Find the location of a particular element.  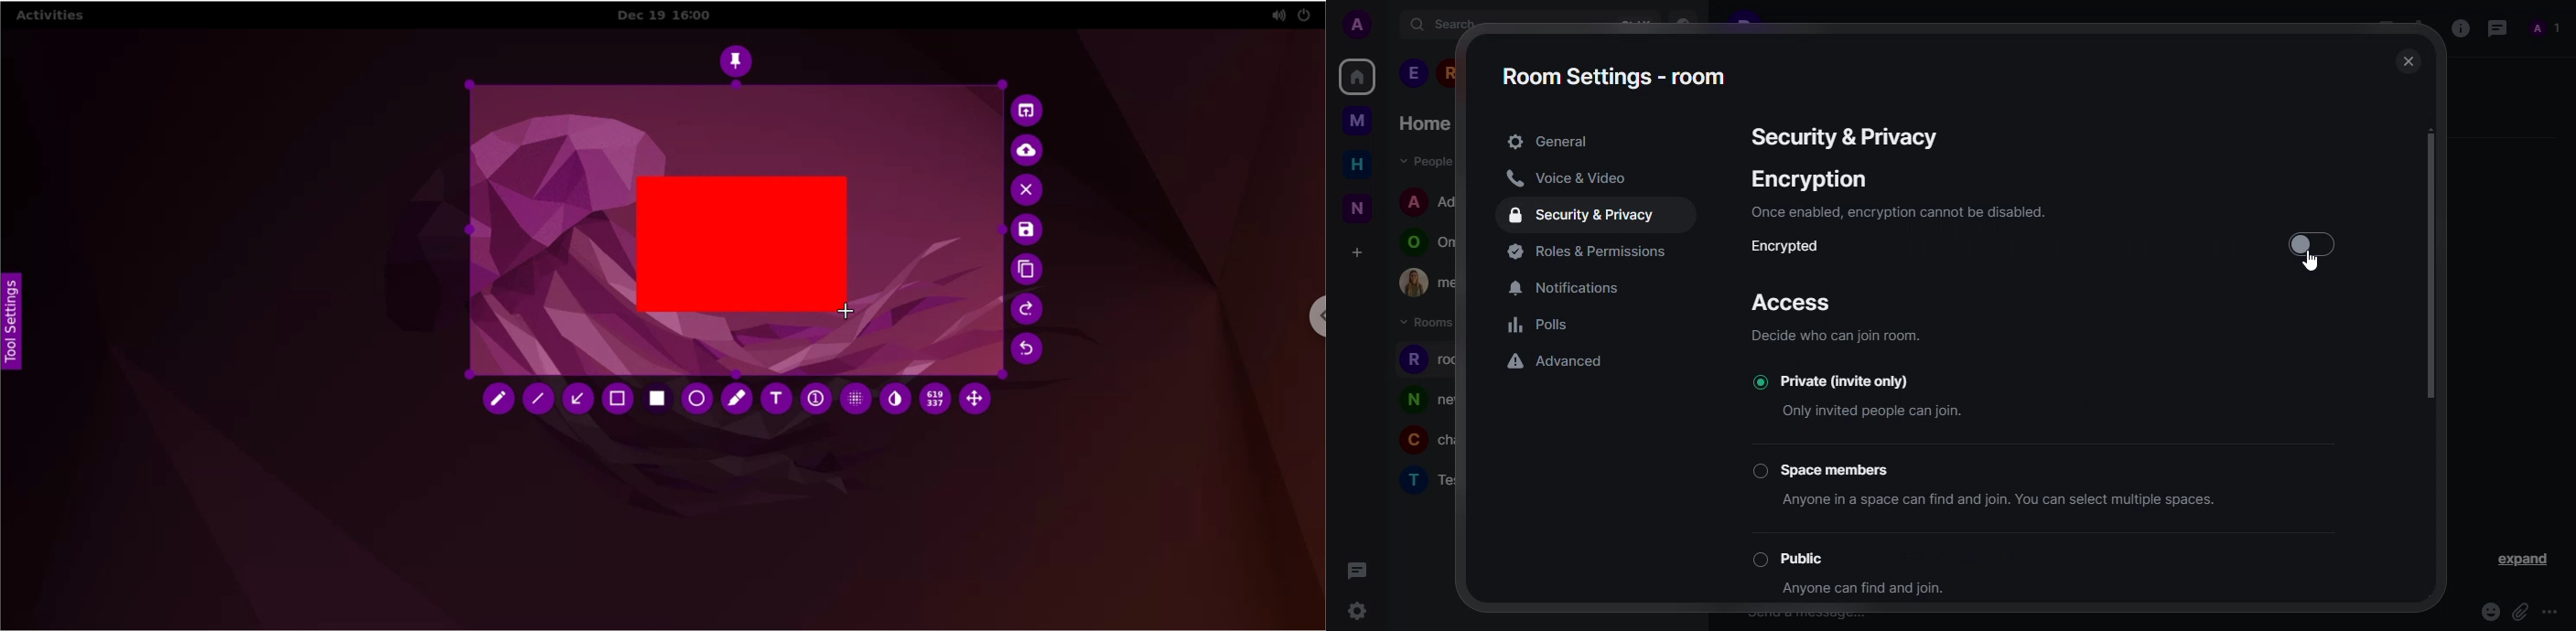

cursor is located at coordinates (2314, 263).